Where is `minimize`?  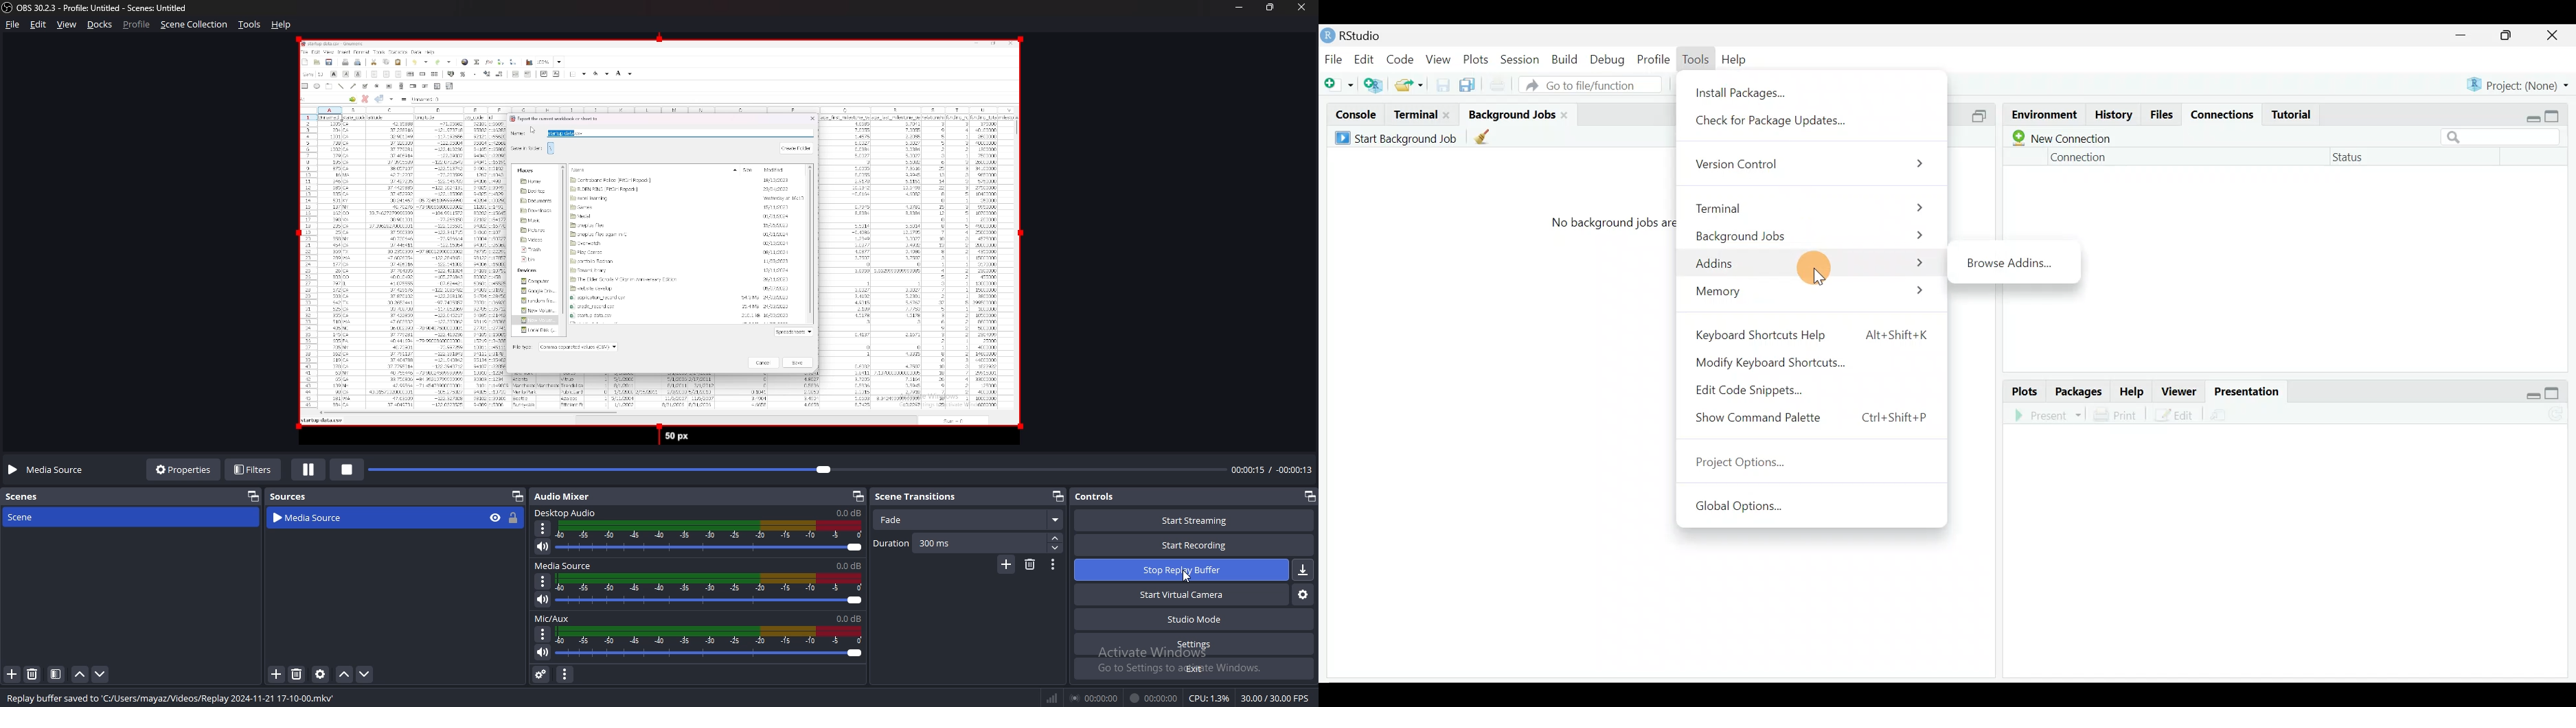
minimize is located at coordinates (1238, 7).